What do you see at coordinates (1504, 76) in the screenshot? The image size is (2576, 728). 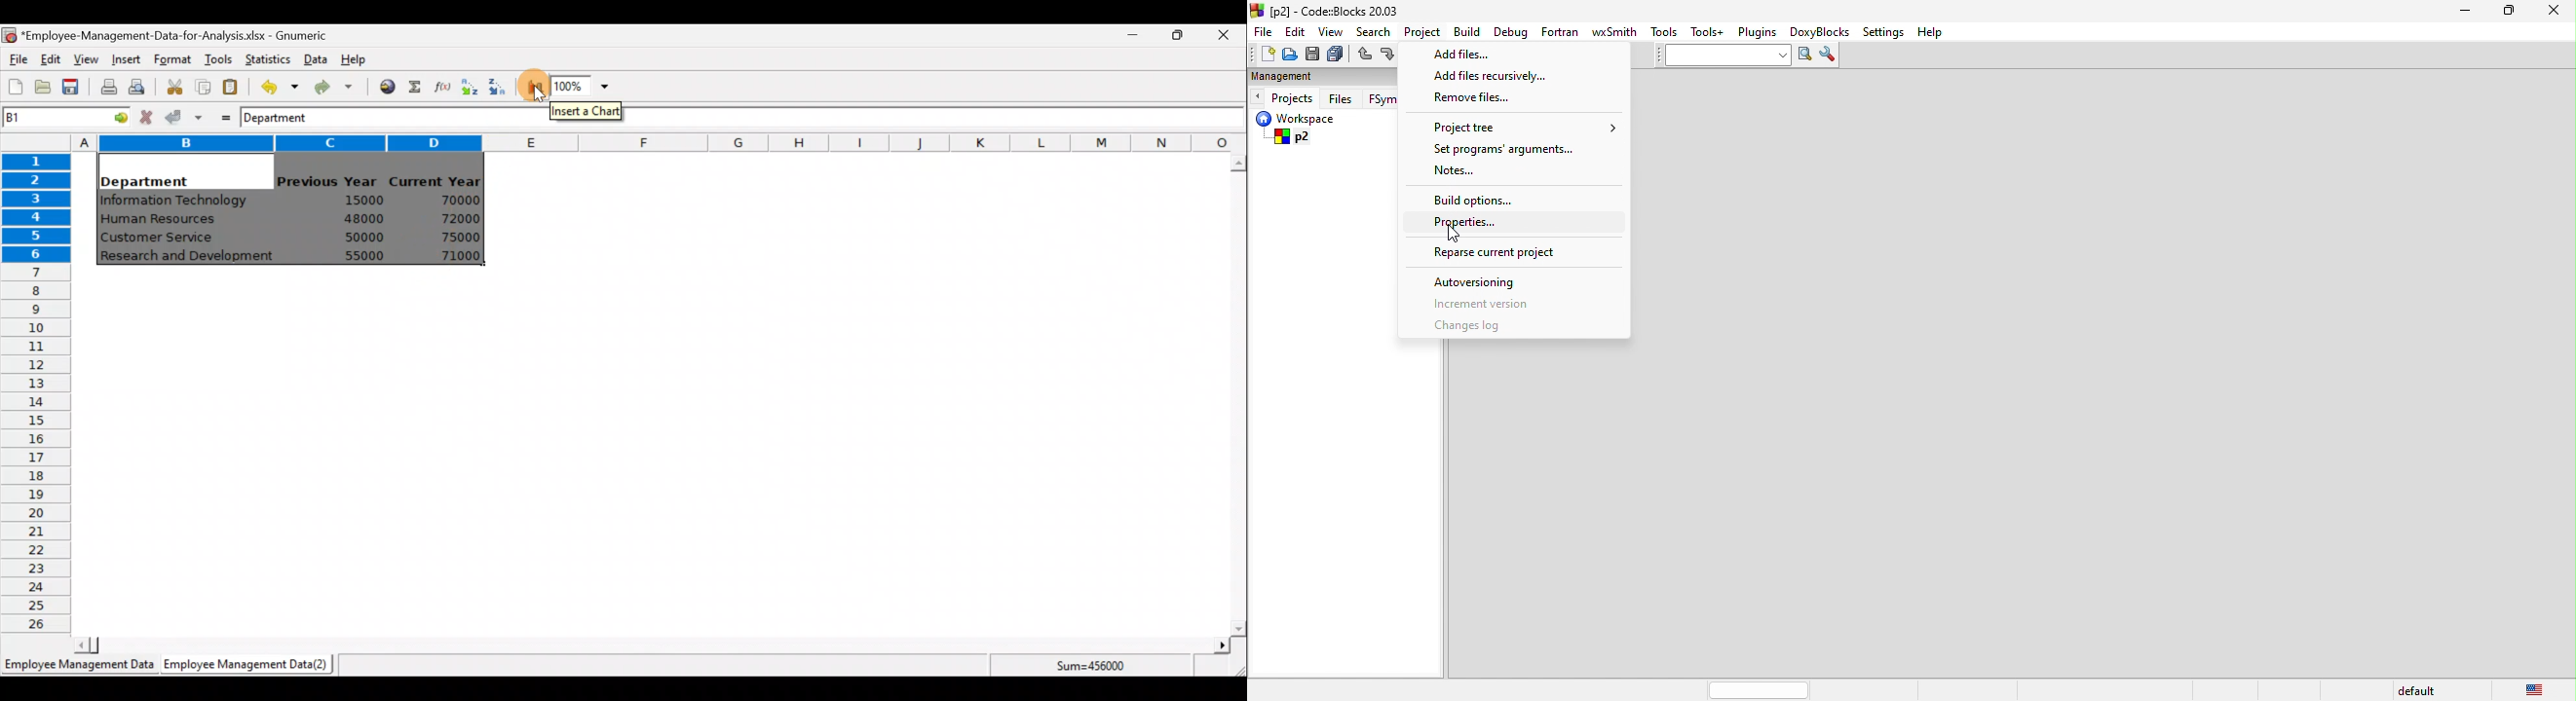 I see `add files recursively` at bounding box center [1504, 76].